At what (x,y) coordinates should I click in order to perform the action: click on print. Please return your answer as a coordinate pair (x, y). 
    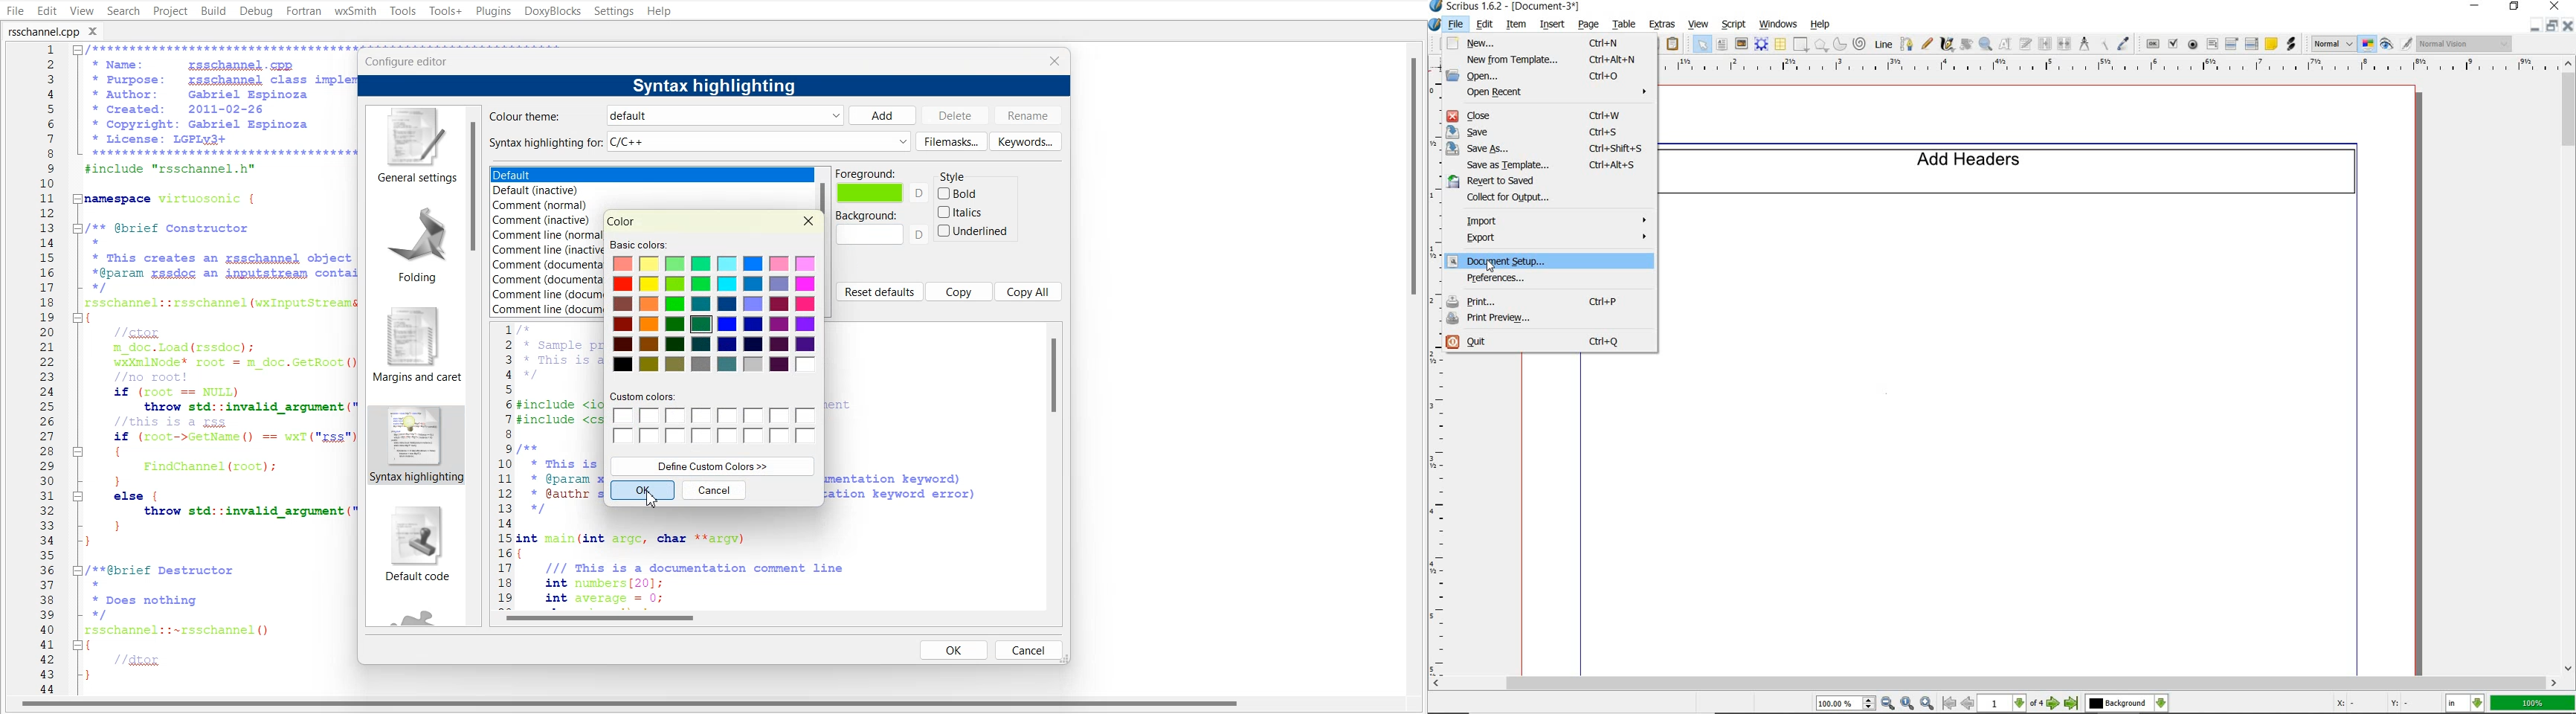
    Looking at the image, I should click on (1547, 302).